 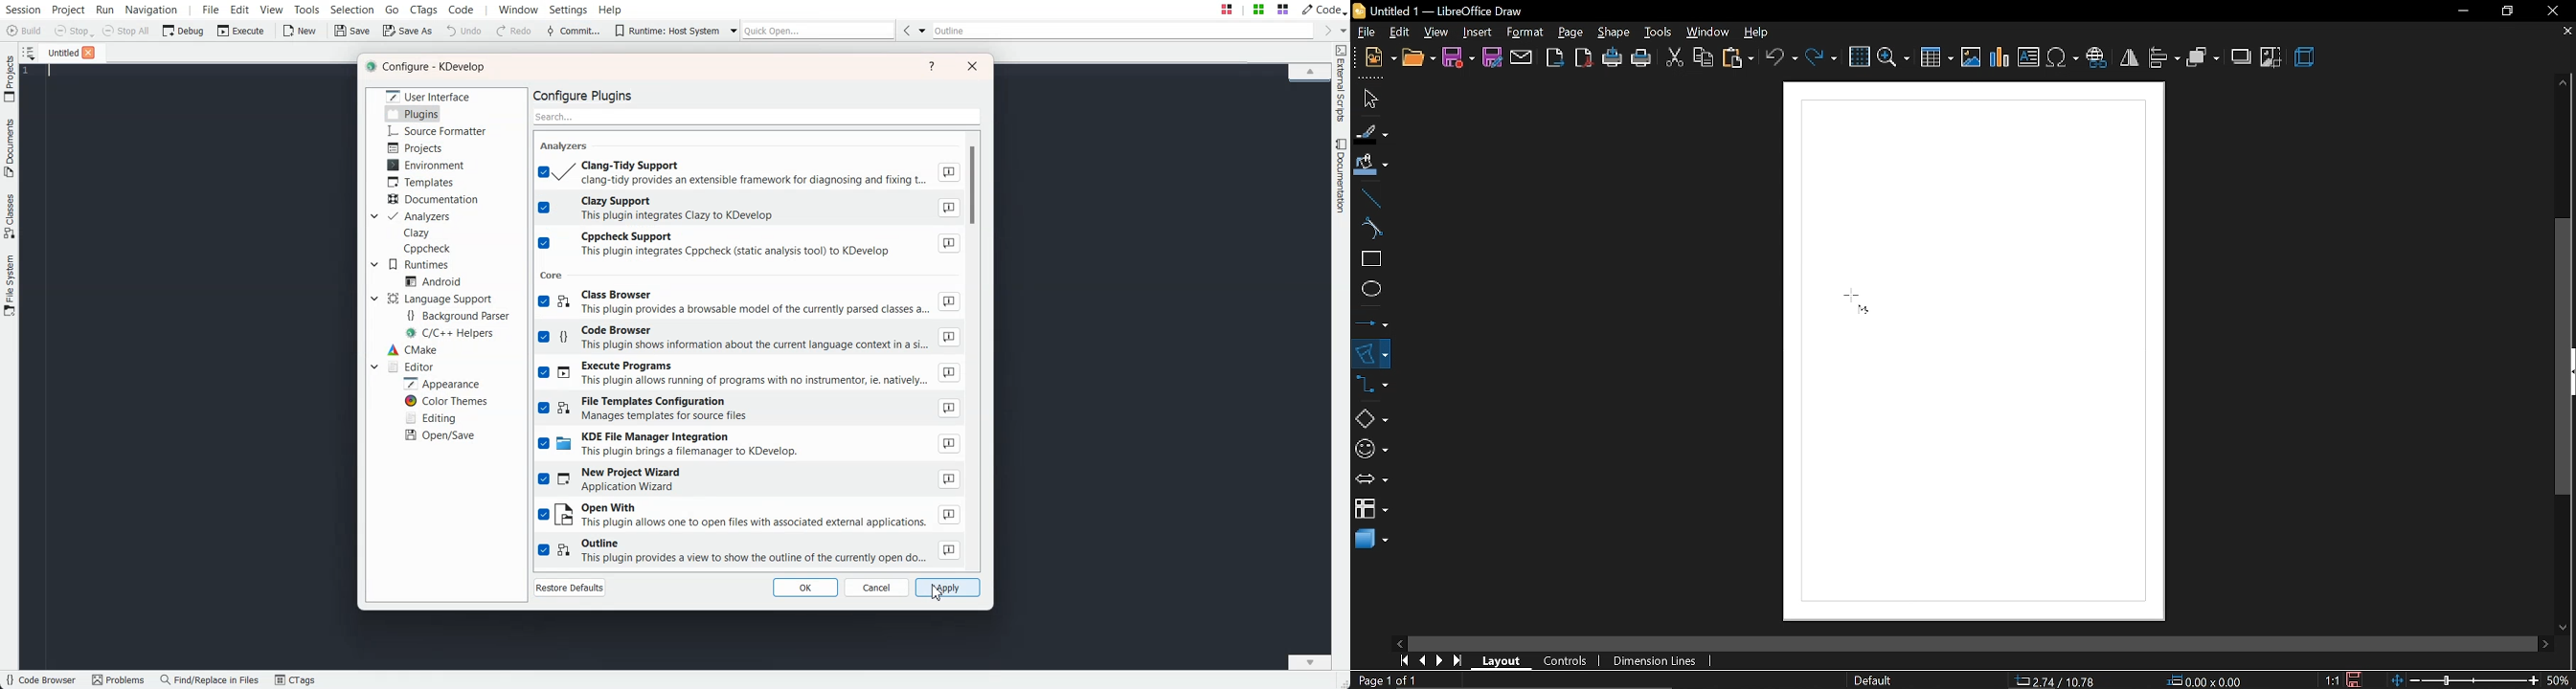 I want to click on insert symbol, so click(x=2062, y=57).